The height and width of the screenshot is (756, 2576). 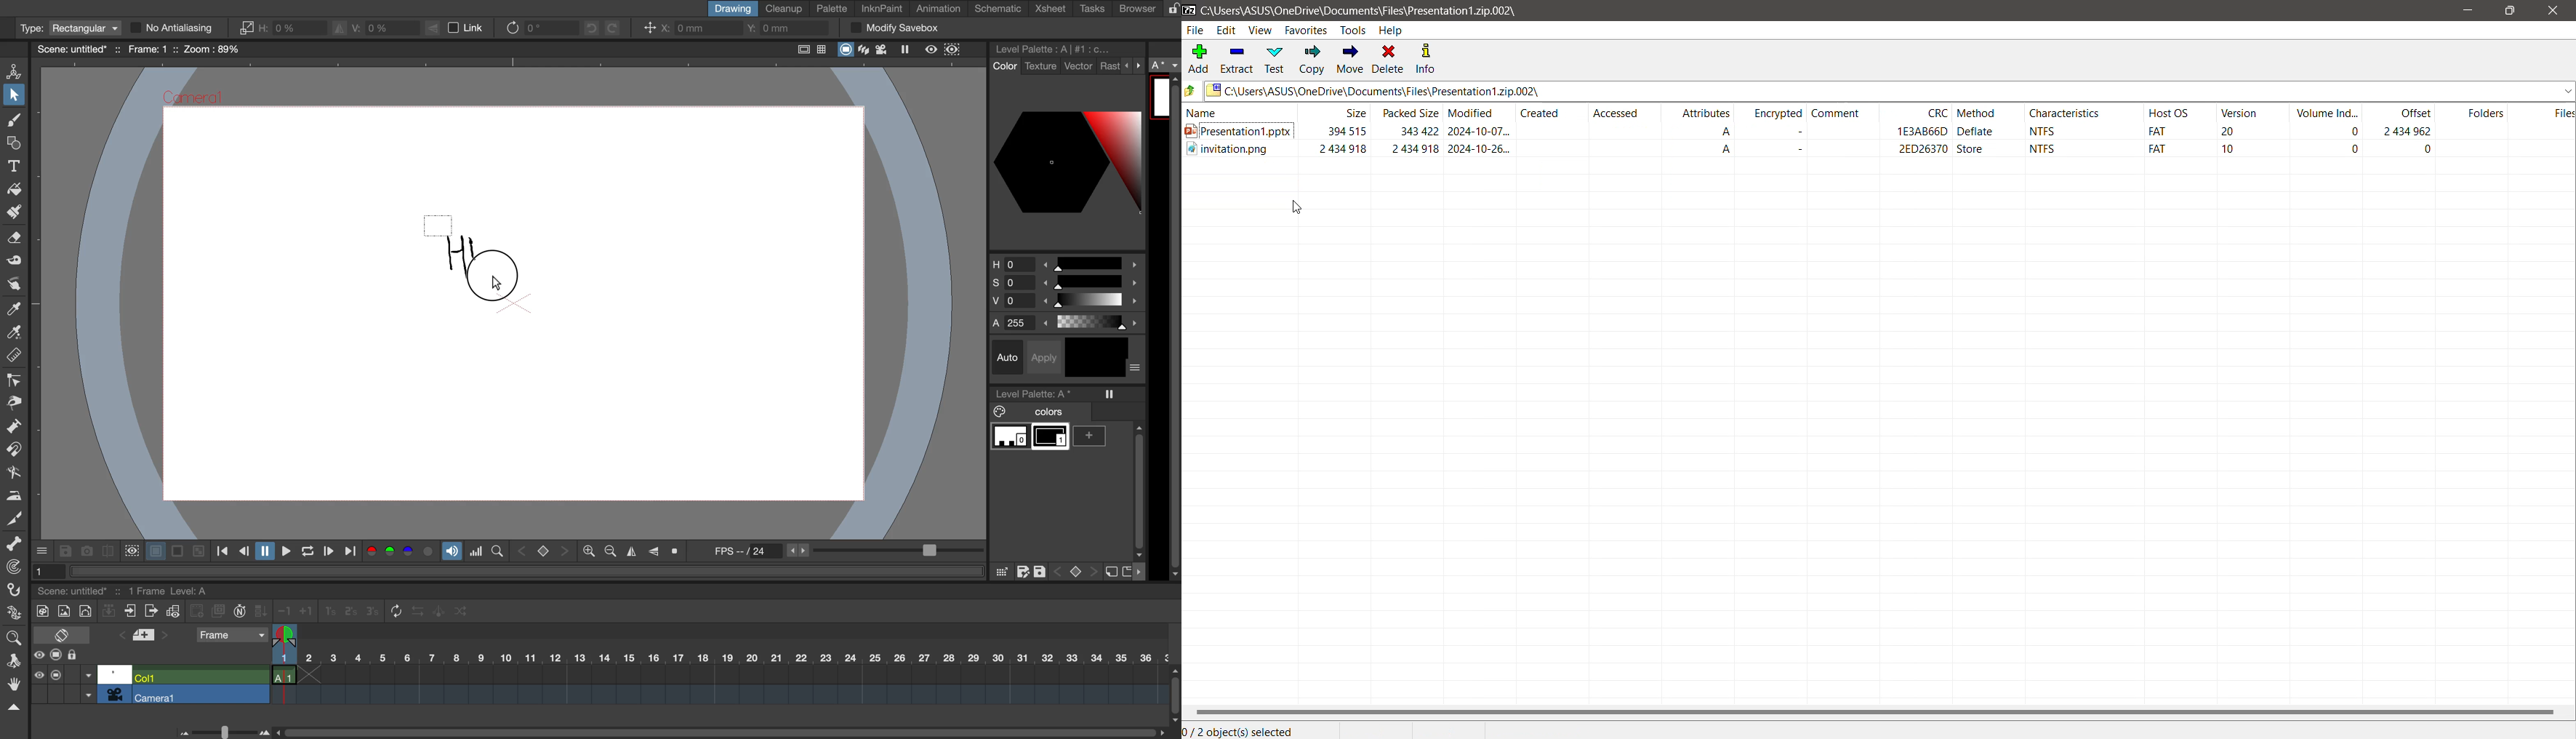 I want to click on style picker tool, so click(x=14, y=309).